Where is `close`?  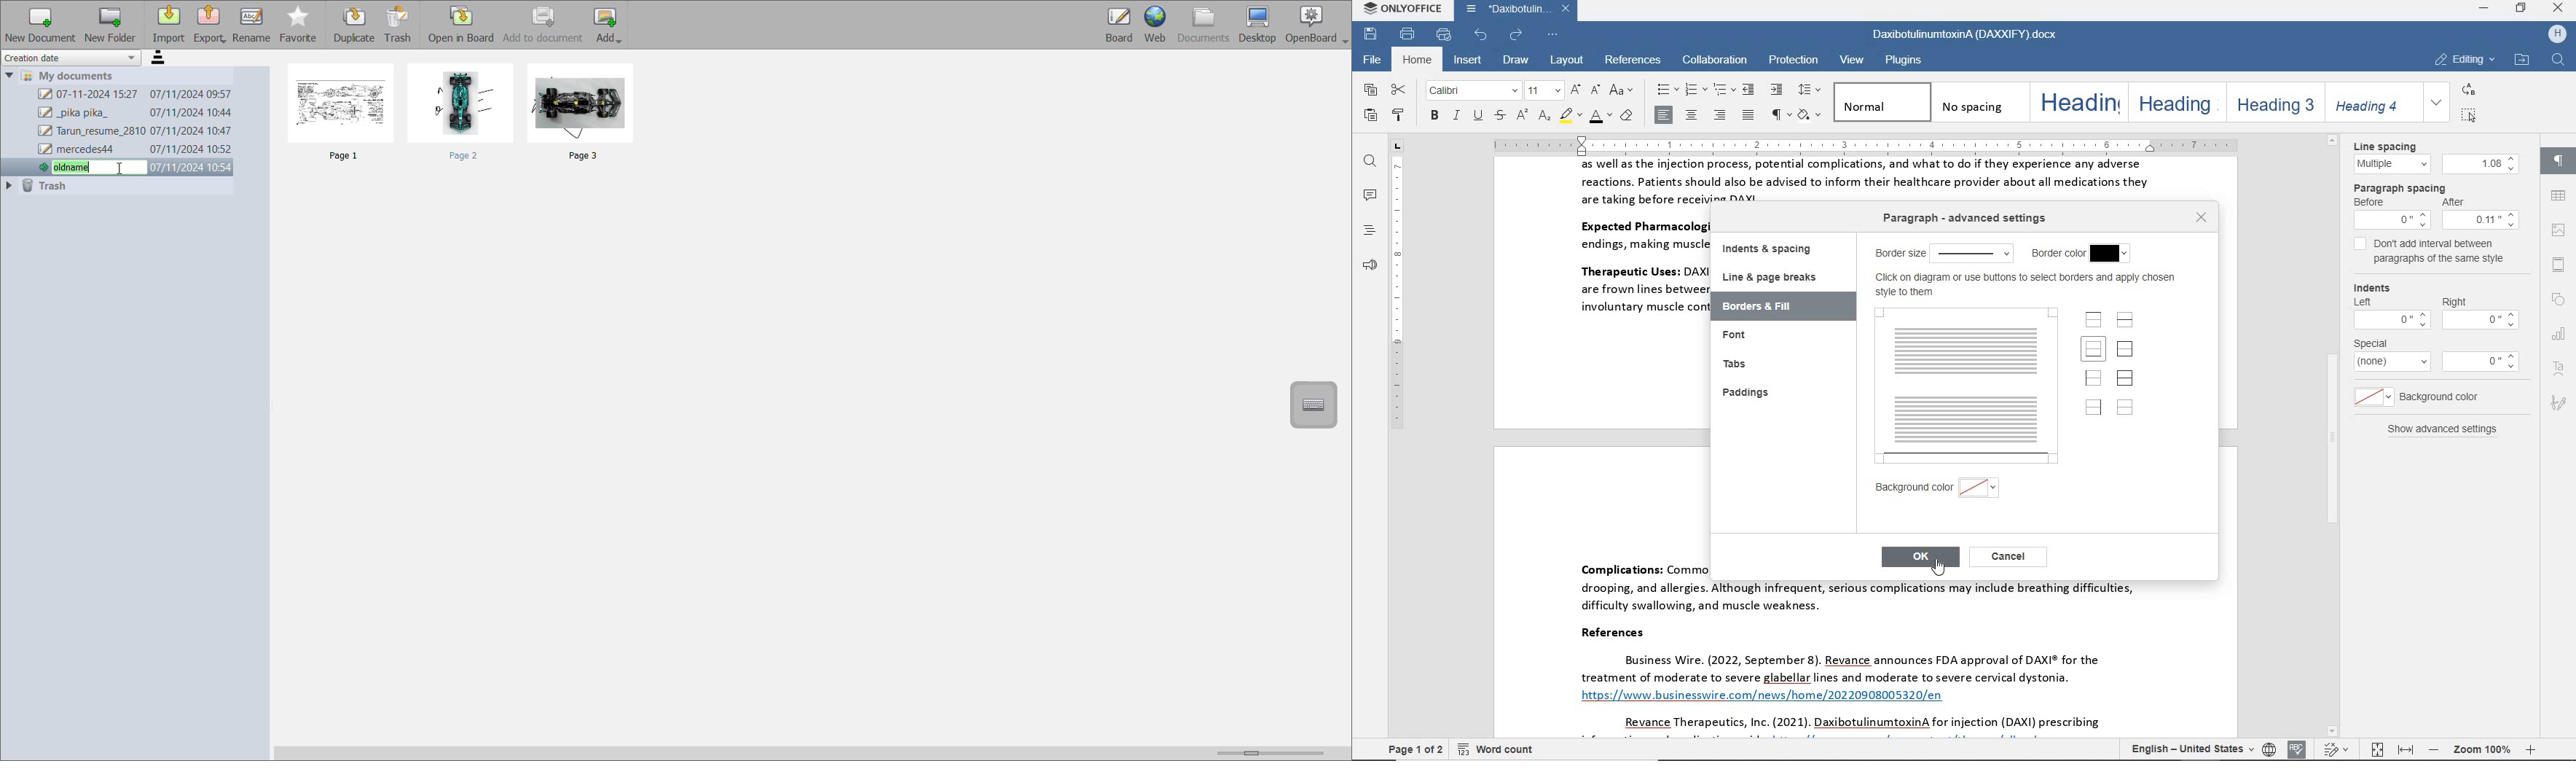
close is located at coordinates (2559, 8).